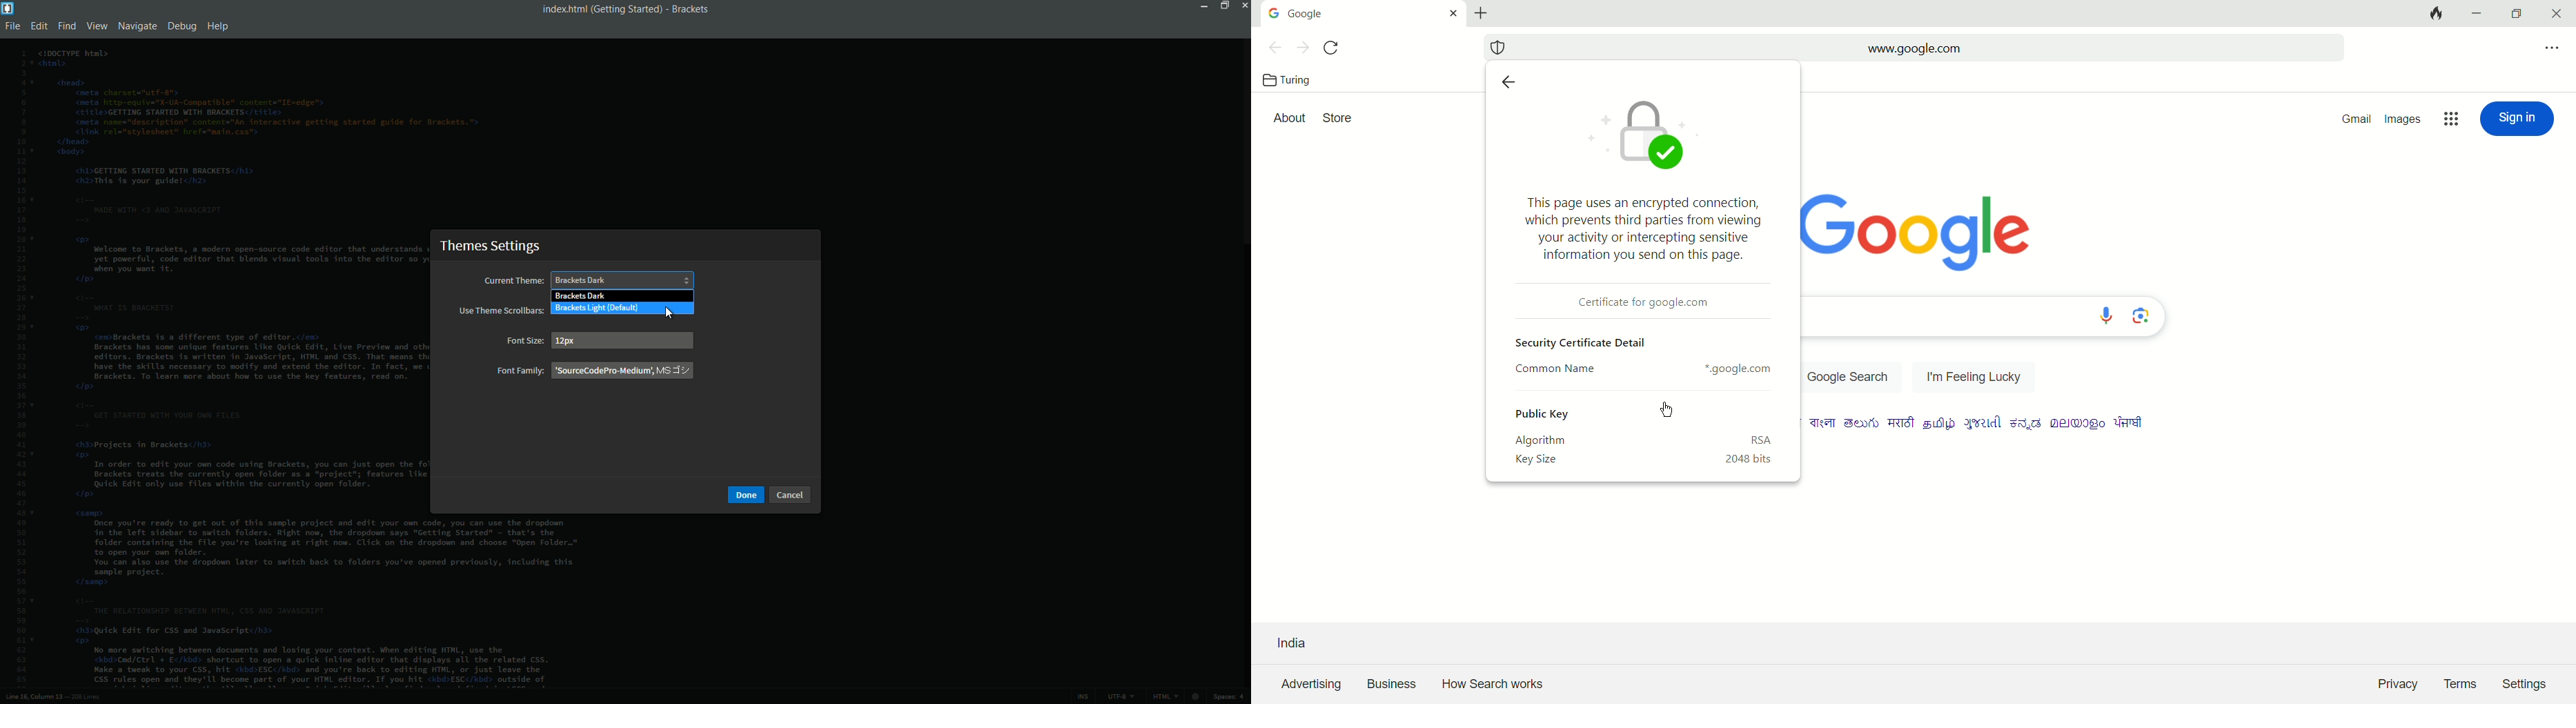  Describe the element at coordinates (691, 10) in the screenshot. I see `app name` at that location.